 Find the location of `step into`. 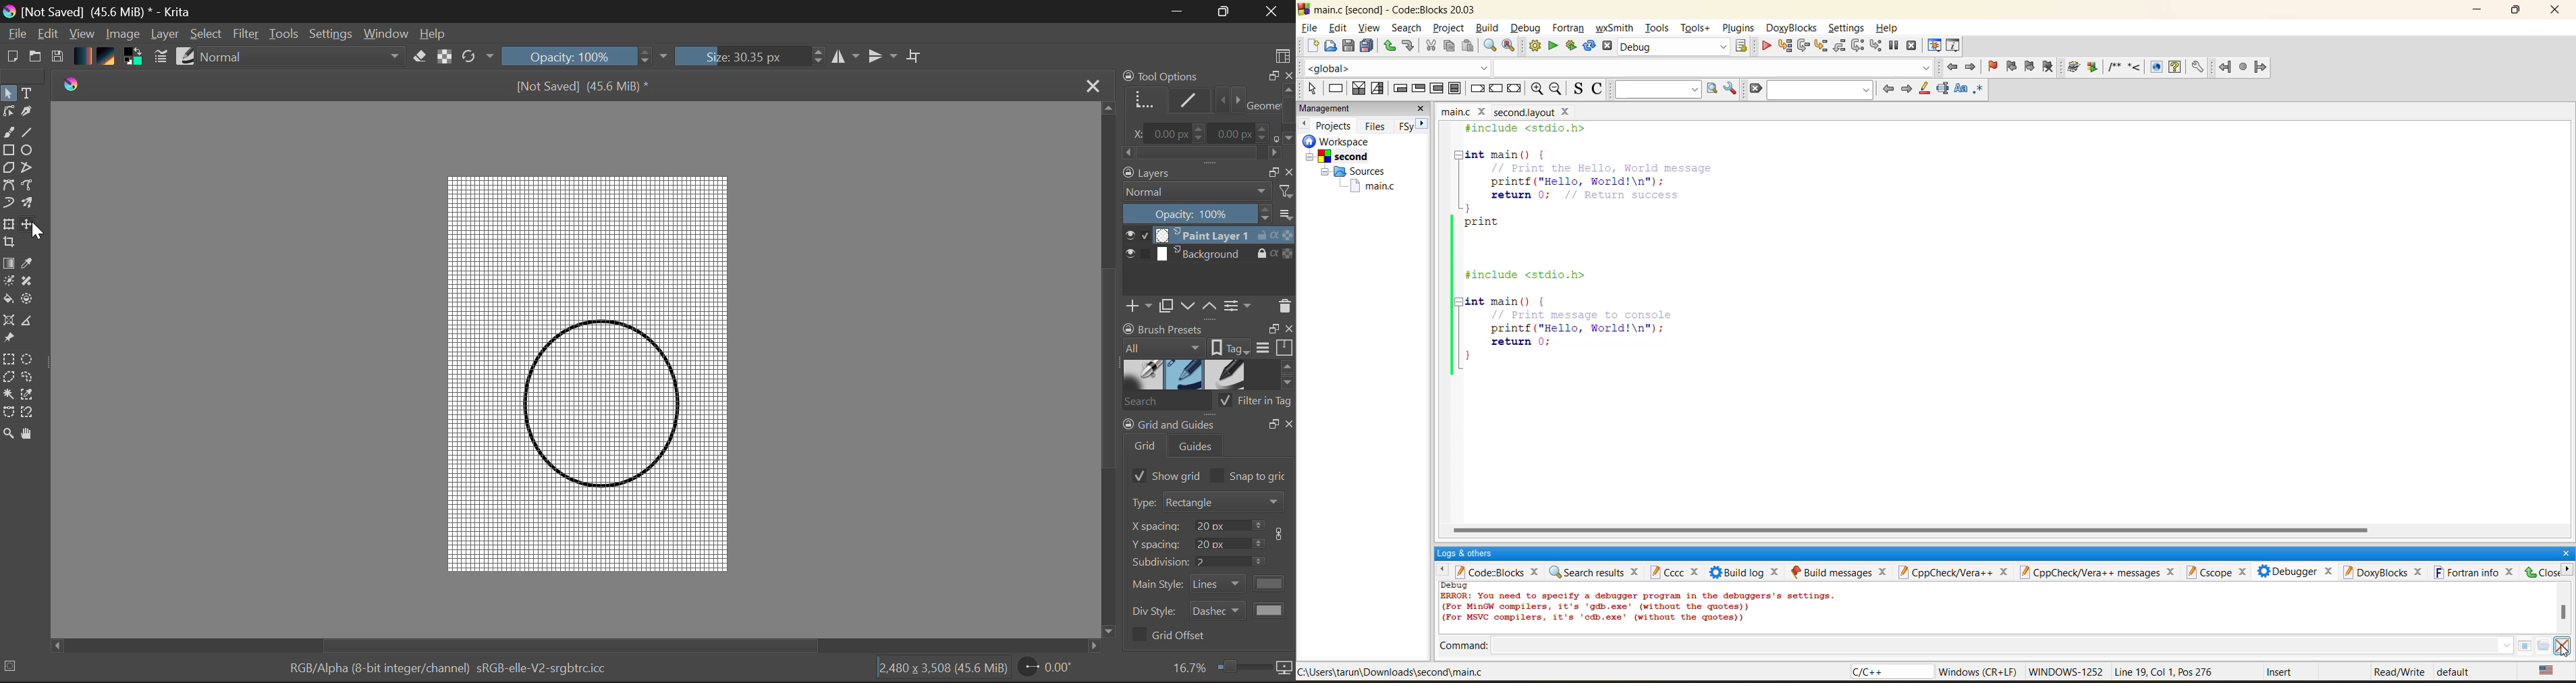

step into is located at coordinates (1822, 45).